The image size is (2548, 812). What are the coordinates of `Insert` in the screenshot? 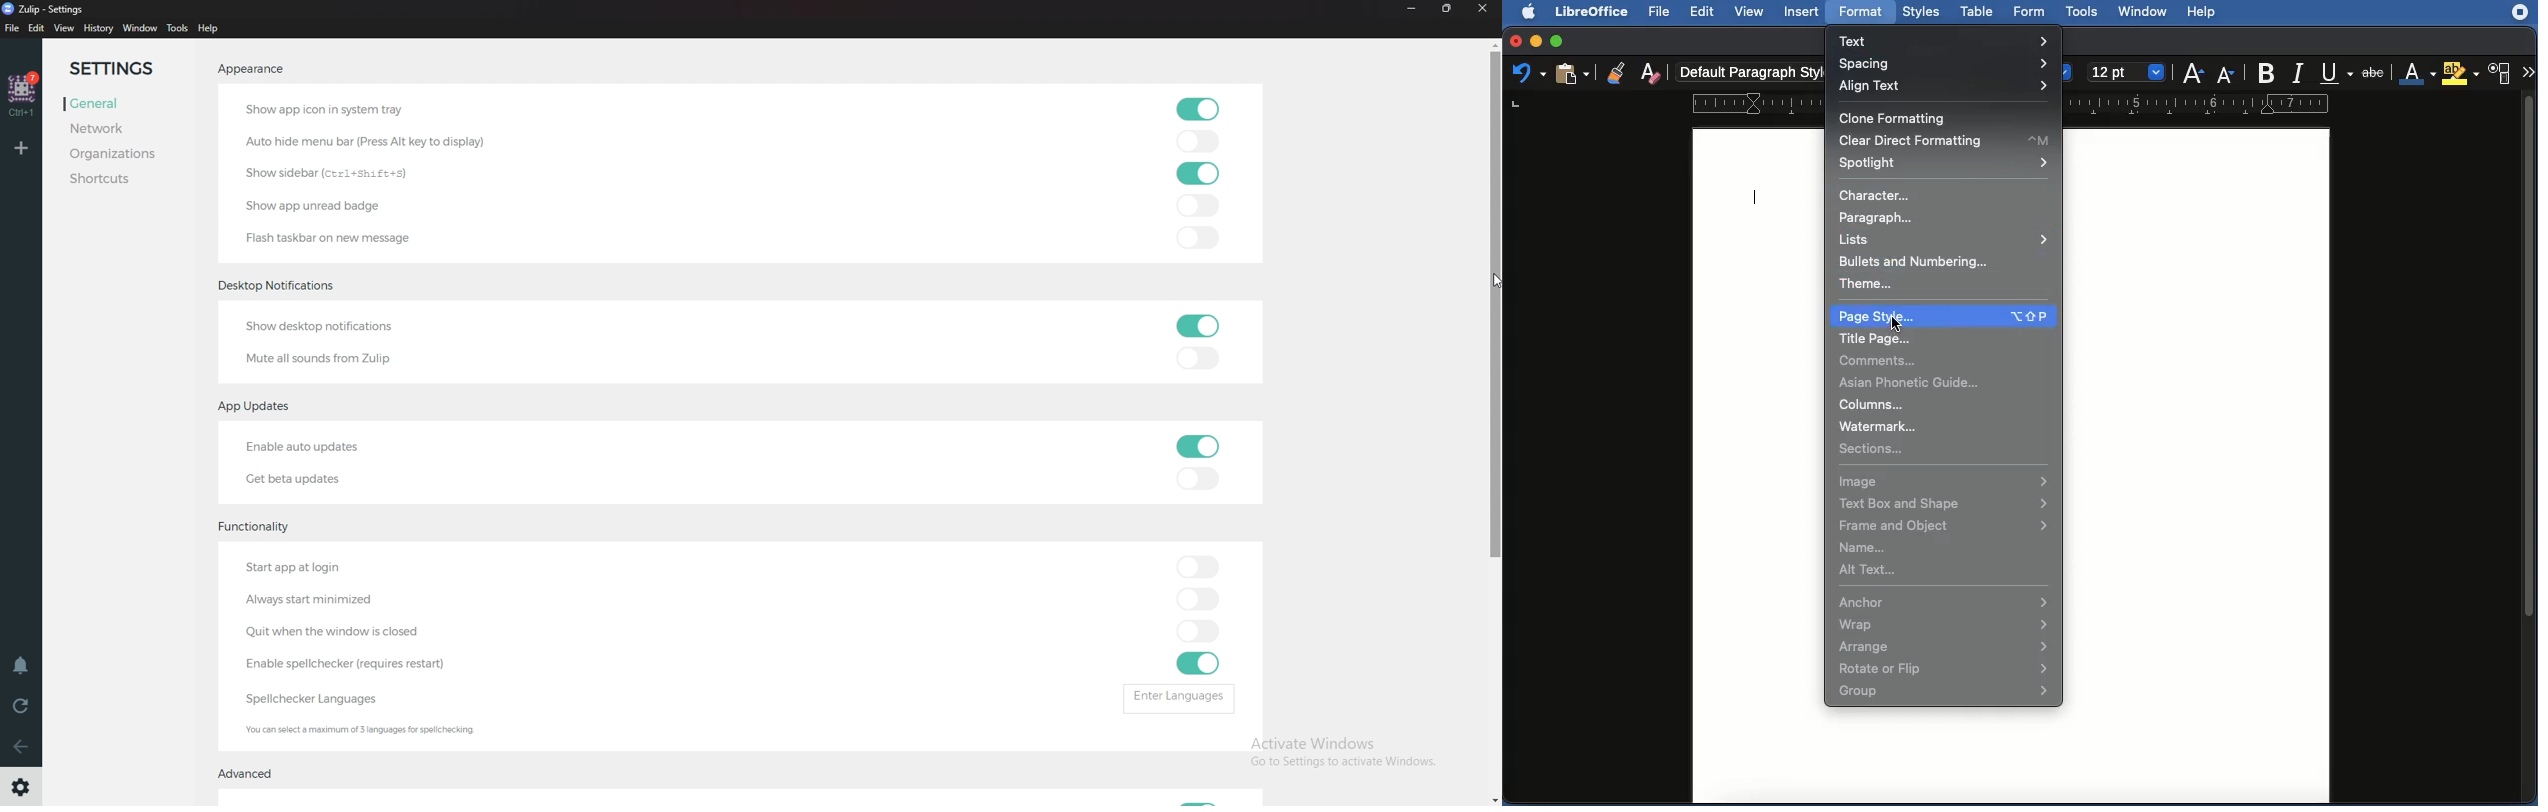 It's located at (1802, 12).